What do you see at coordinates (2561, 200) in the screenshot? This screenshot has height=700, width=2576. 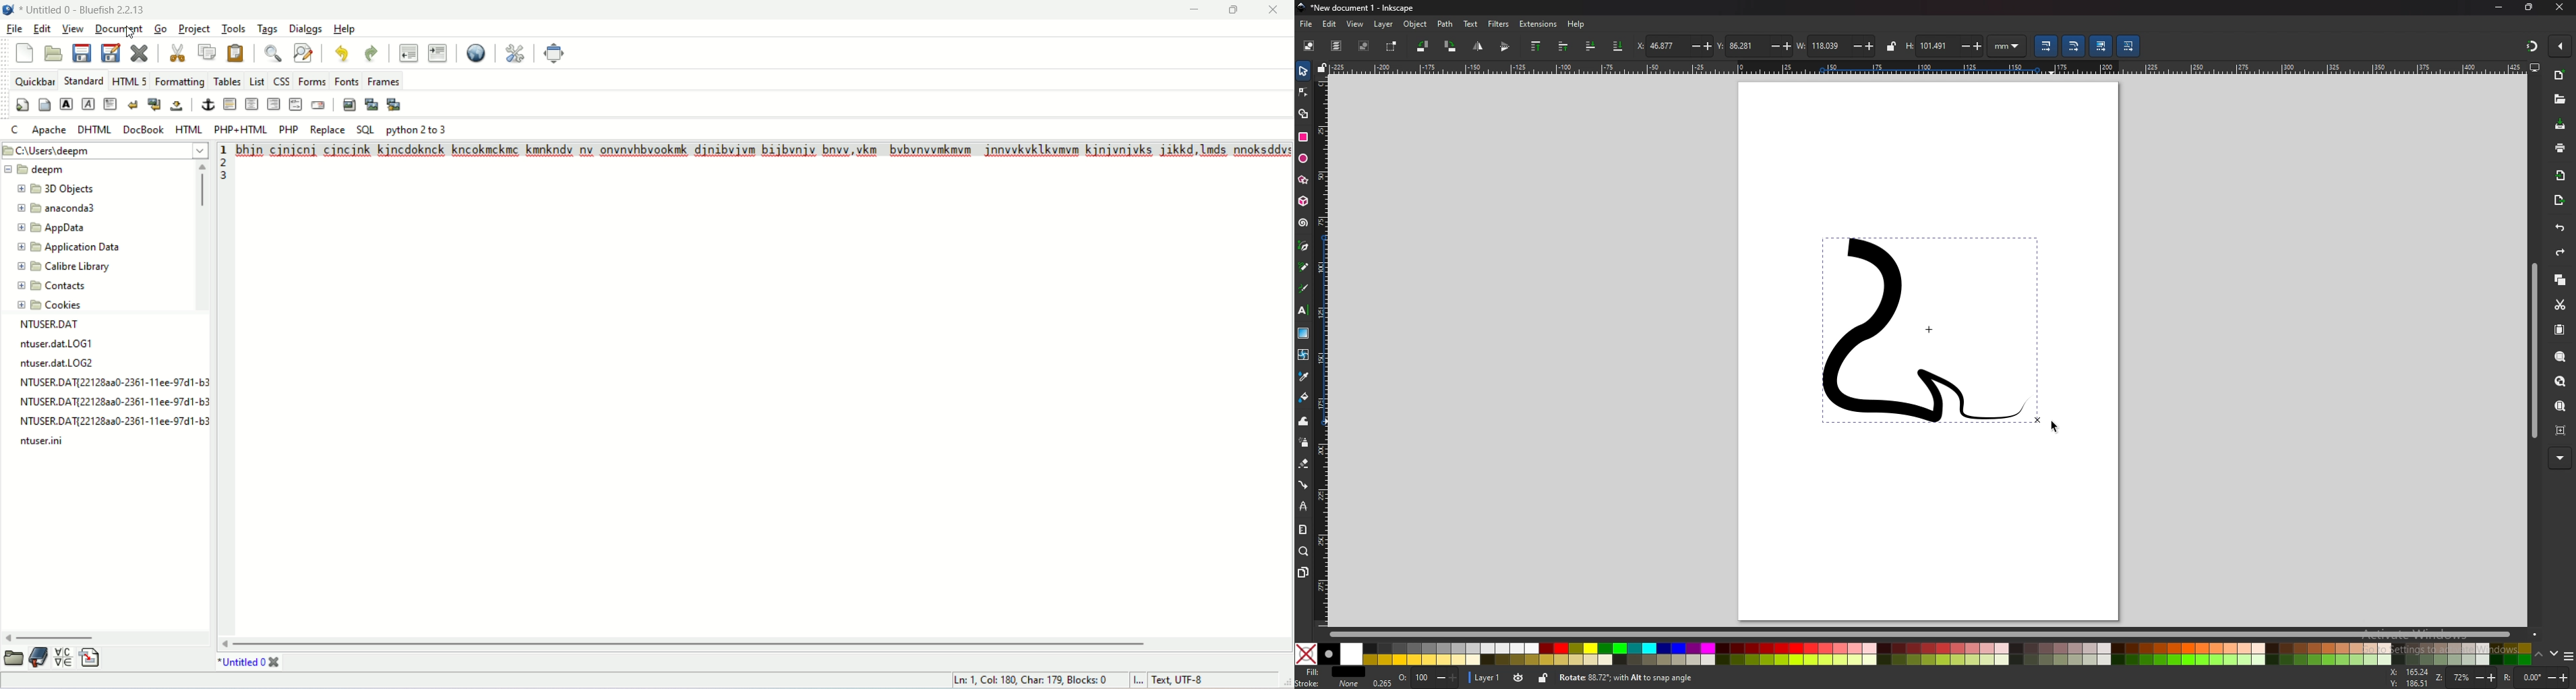 I see `export` at bounding box center [2561, 200].